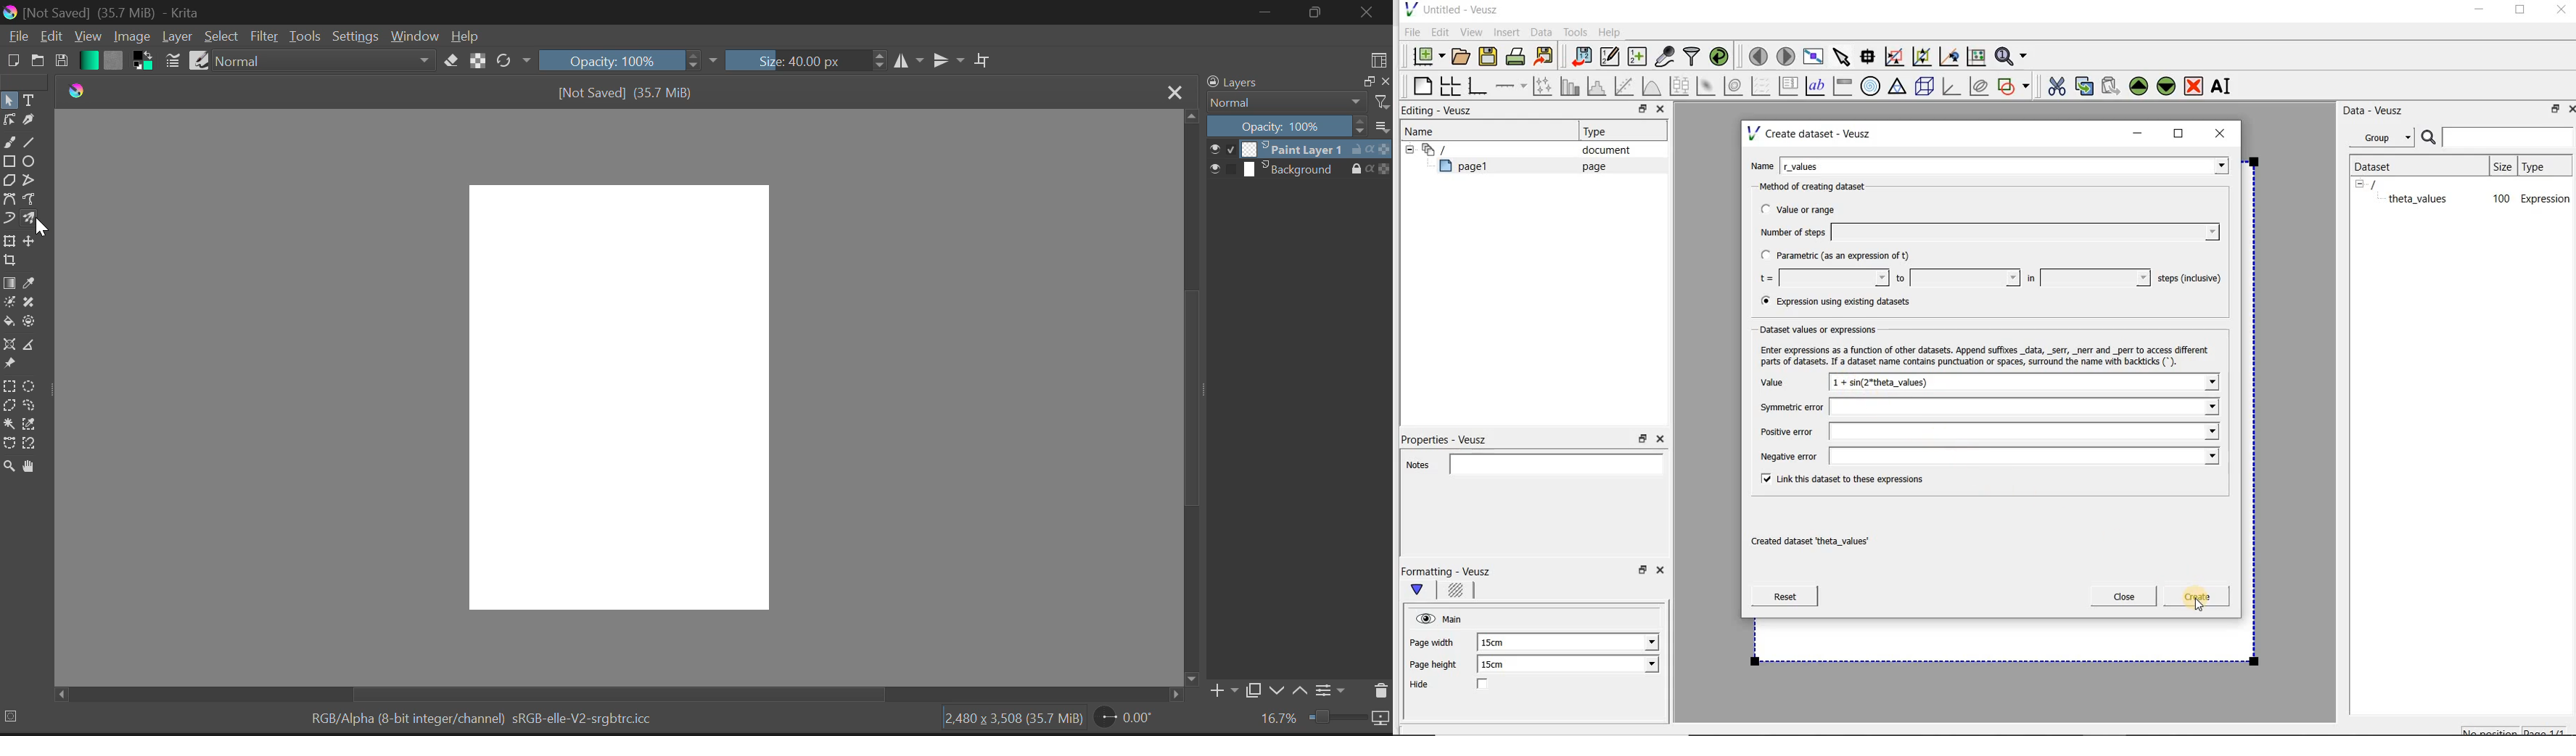  What do you see at coordinates (1508, 32) in the screenshot?
I see `Insert` at bounding box center [1508, 32].